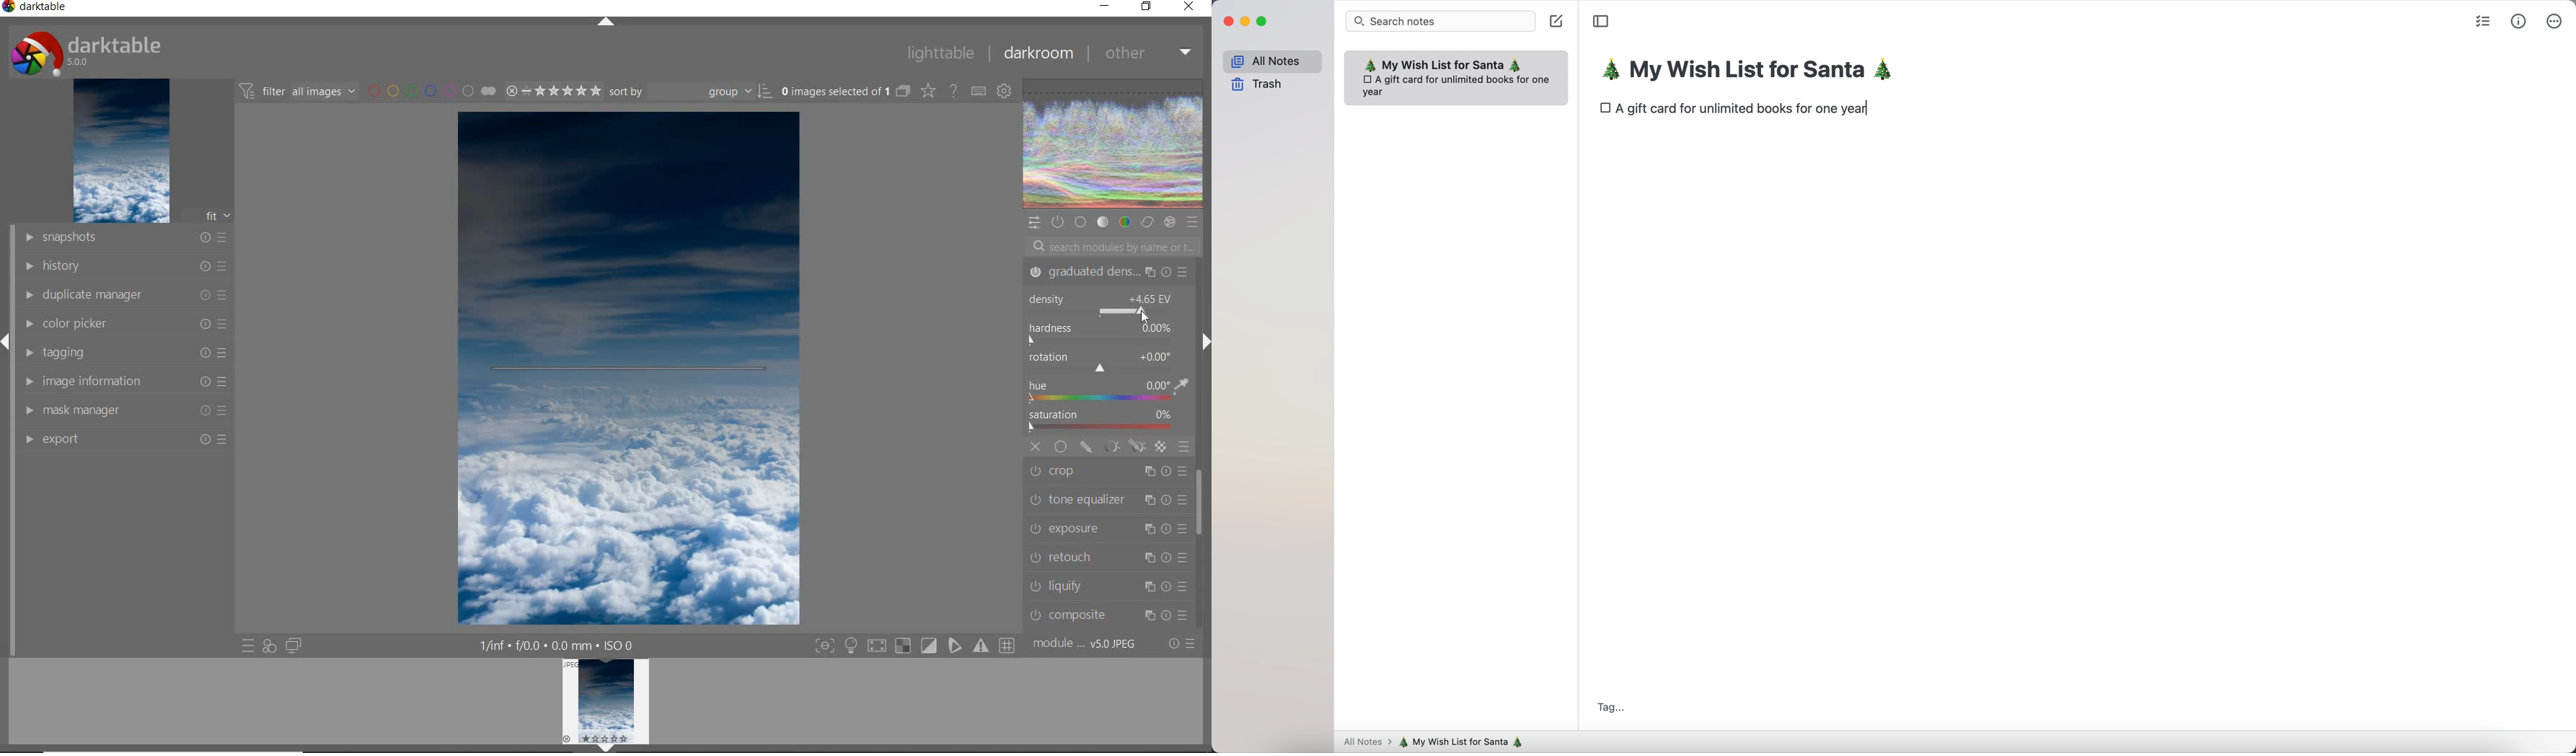 The image size is (2576, 756). I want to click on 1/inf f/0.0 0.0 mm ISO 0, so click(560, 644).